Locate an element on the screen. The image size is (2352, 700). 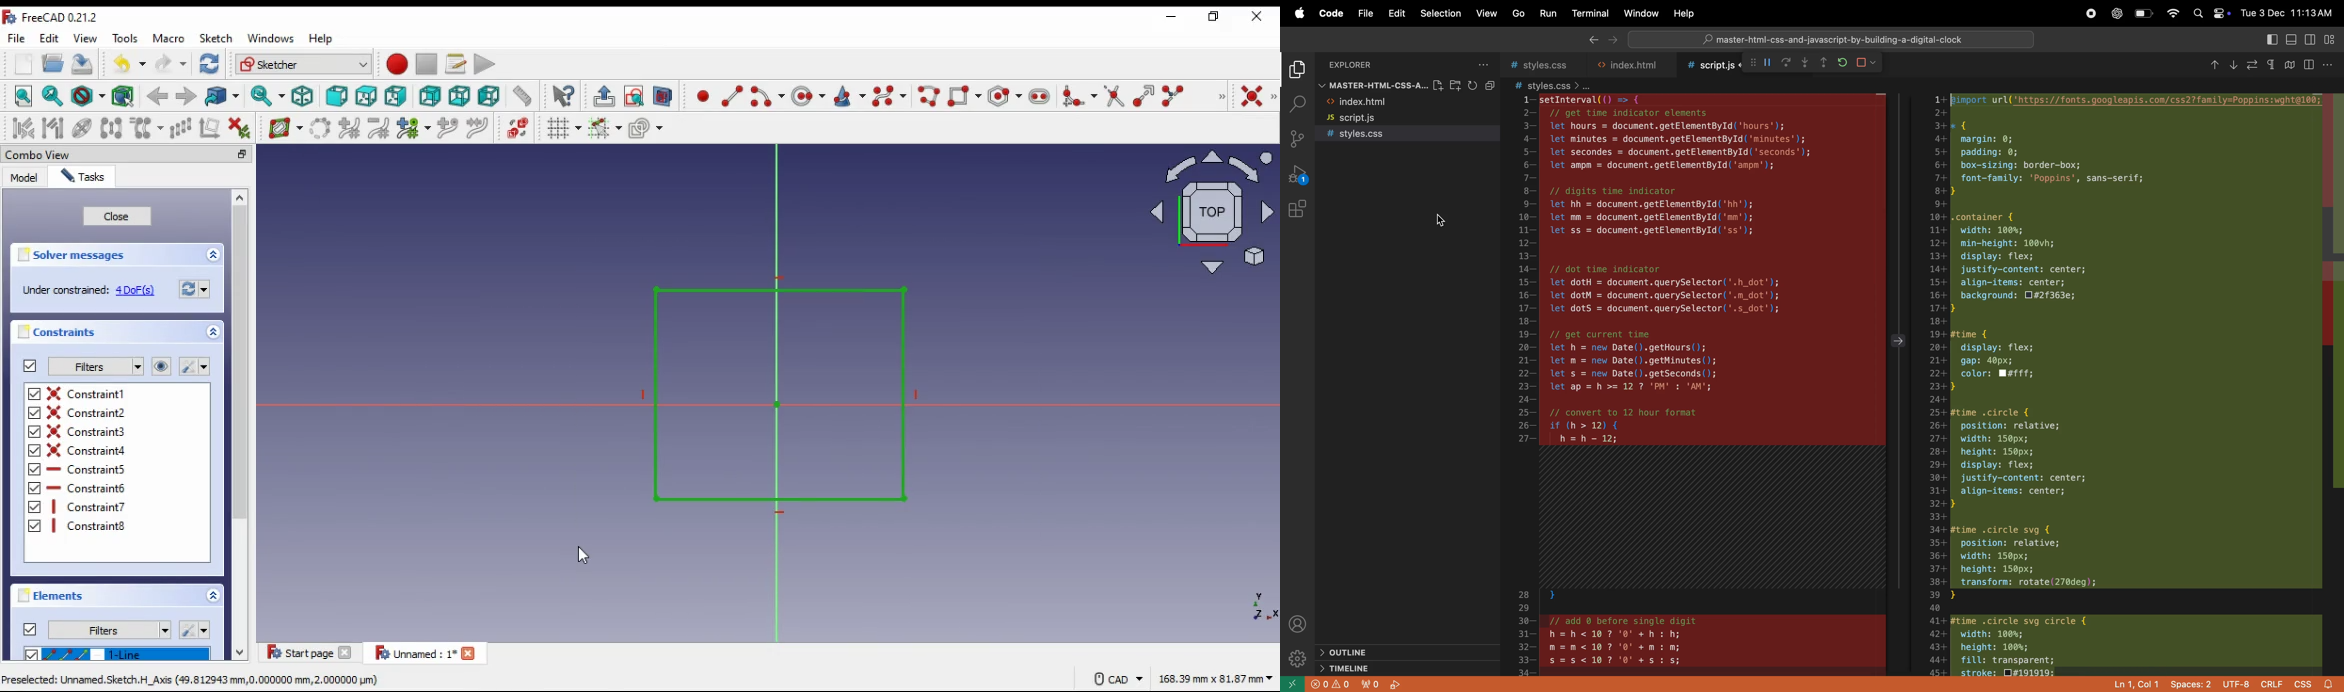
front is located at coordinates (336, 96).